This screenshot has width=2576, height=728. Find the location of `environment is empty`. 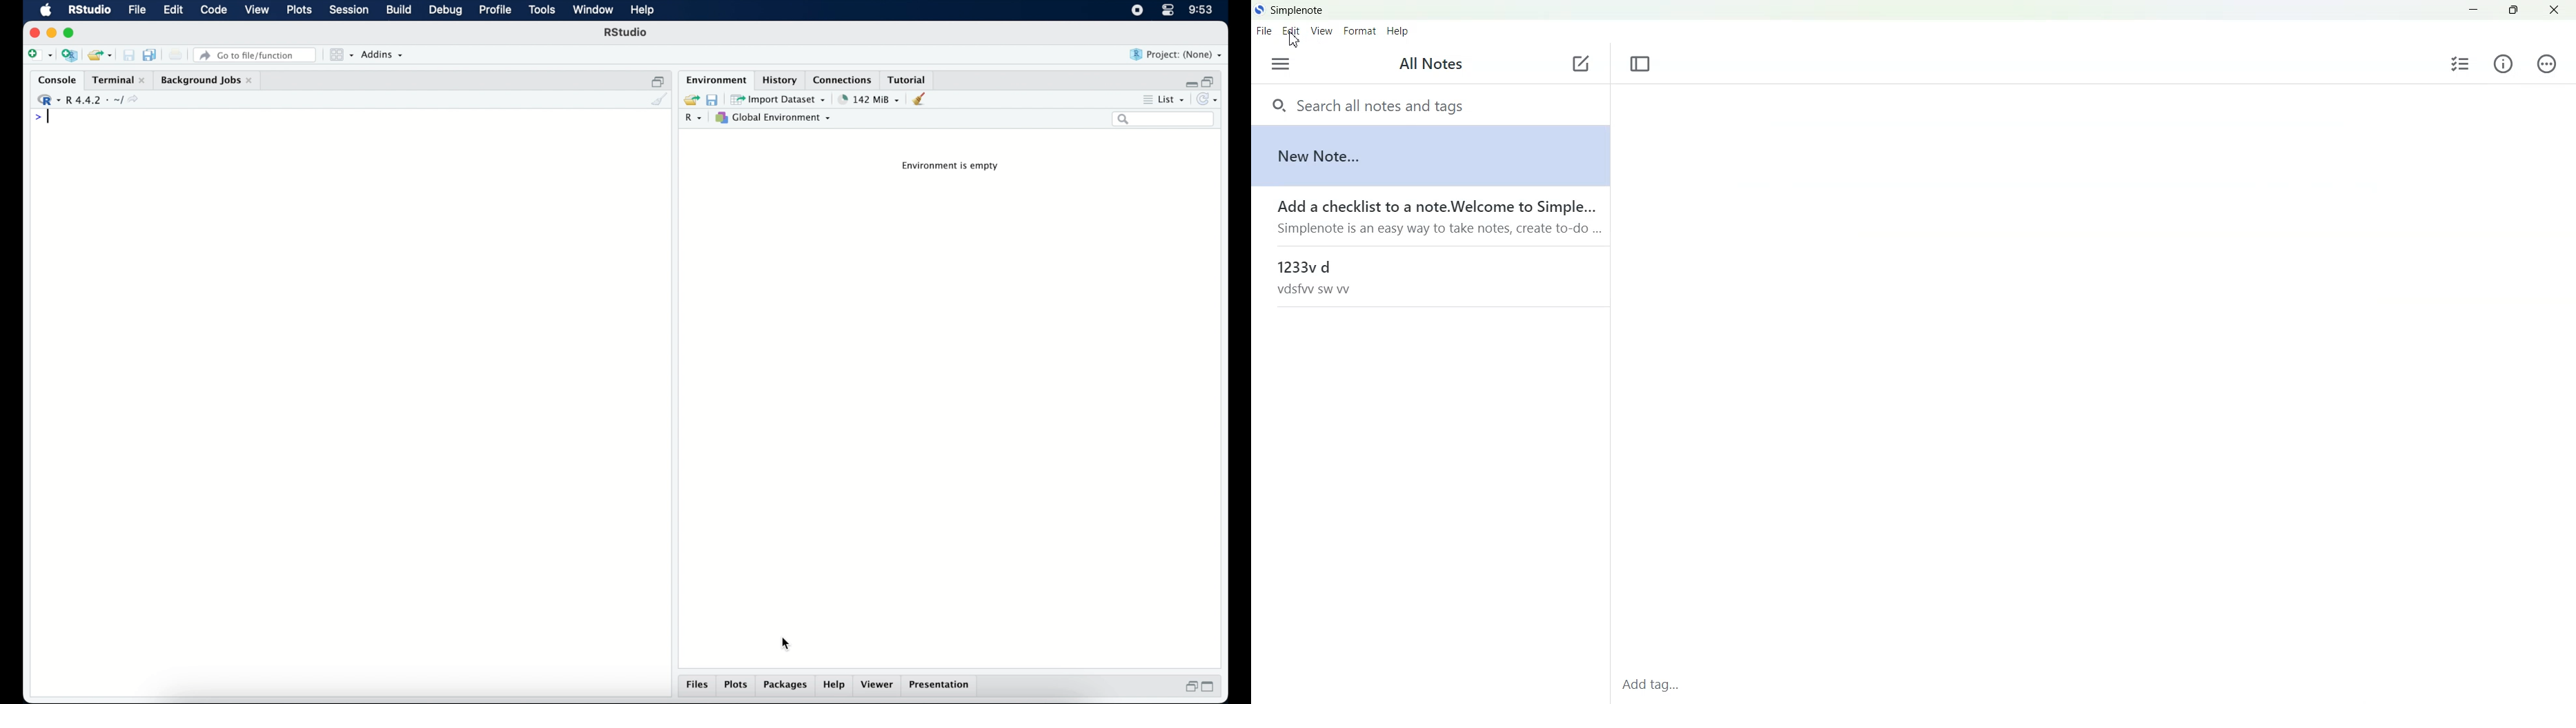

environment is empty is located at coordinates (953, 168).